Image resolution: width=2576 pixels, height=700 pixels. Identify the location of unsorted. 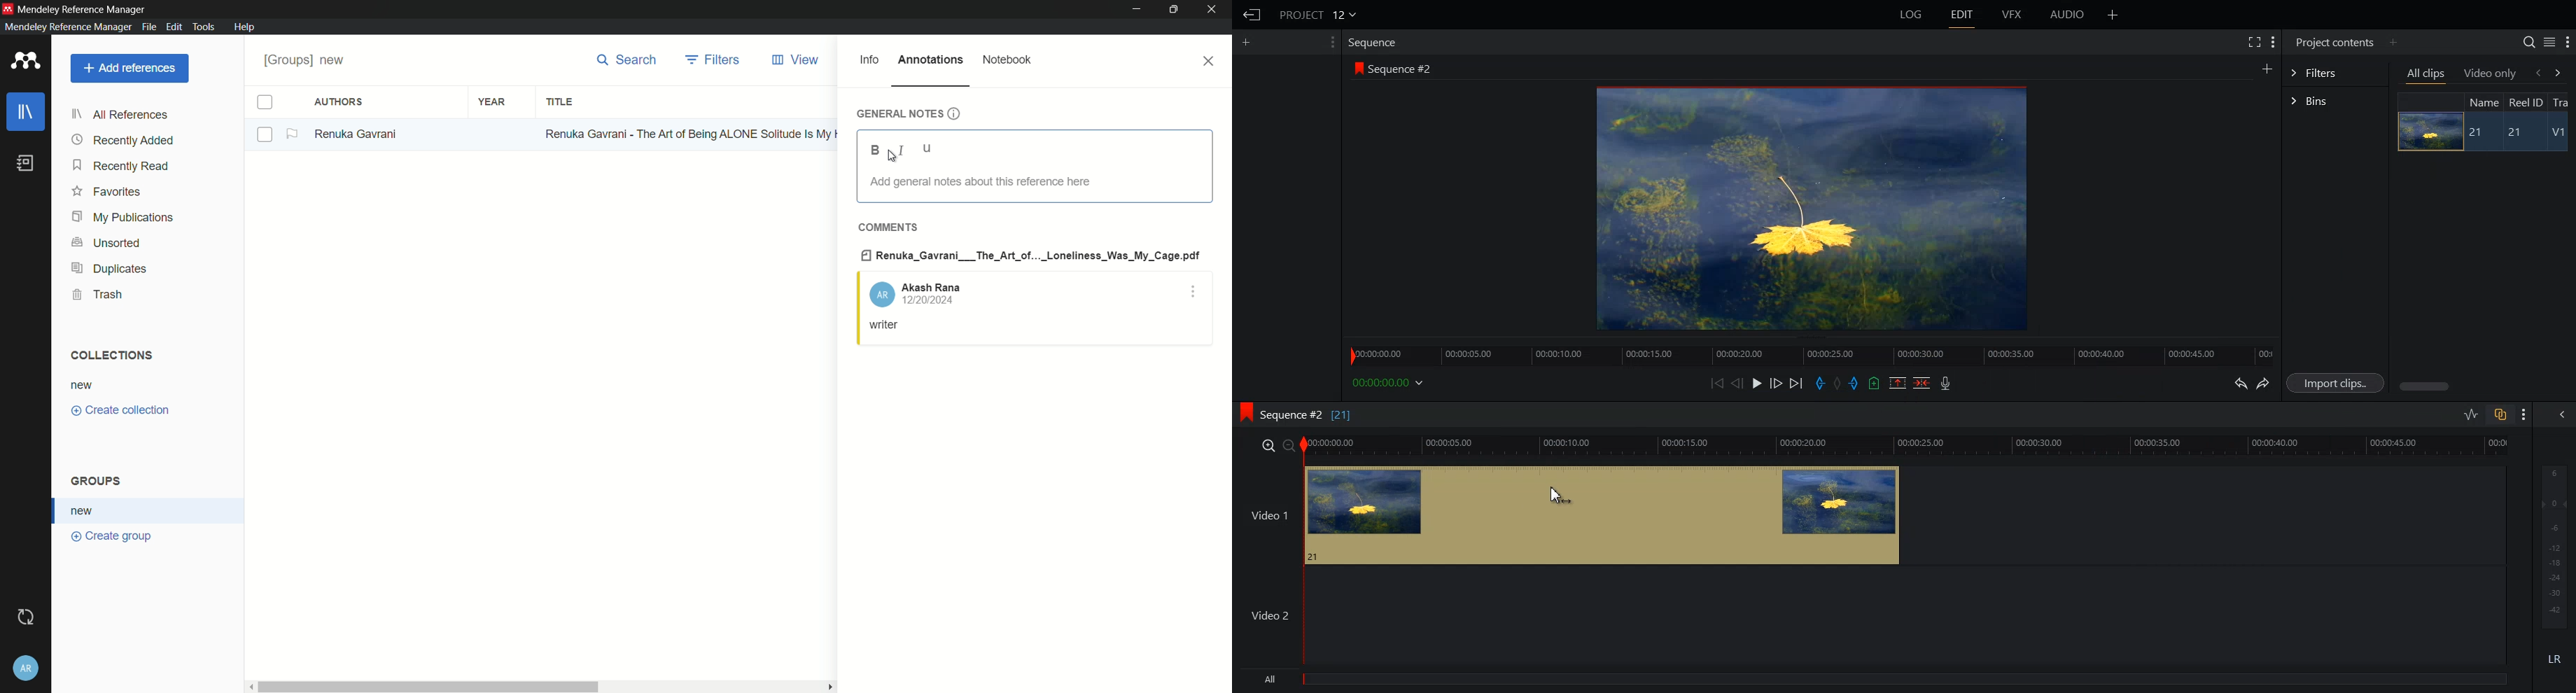
(108, 243).